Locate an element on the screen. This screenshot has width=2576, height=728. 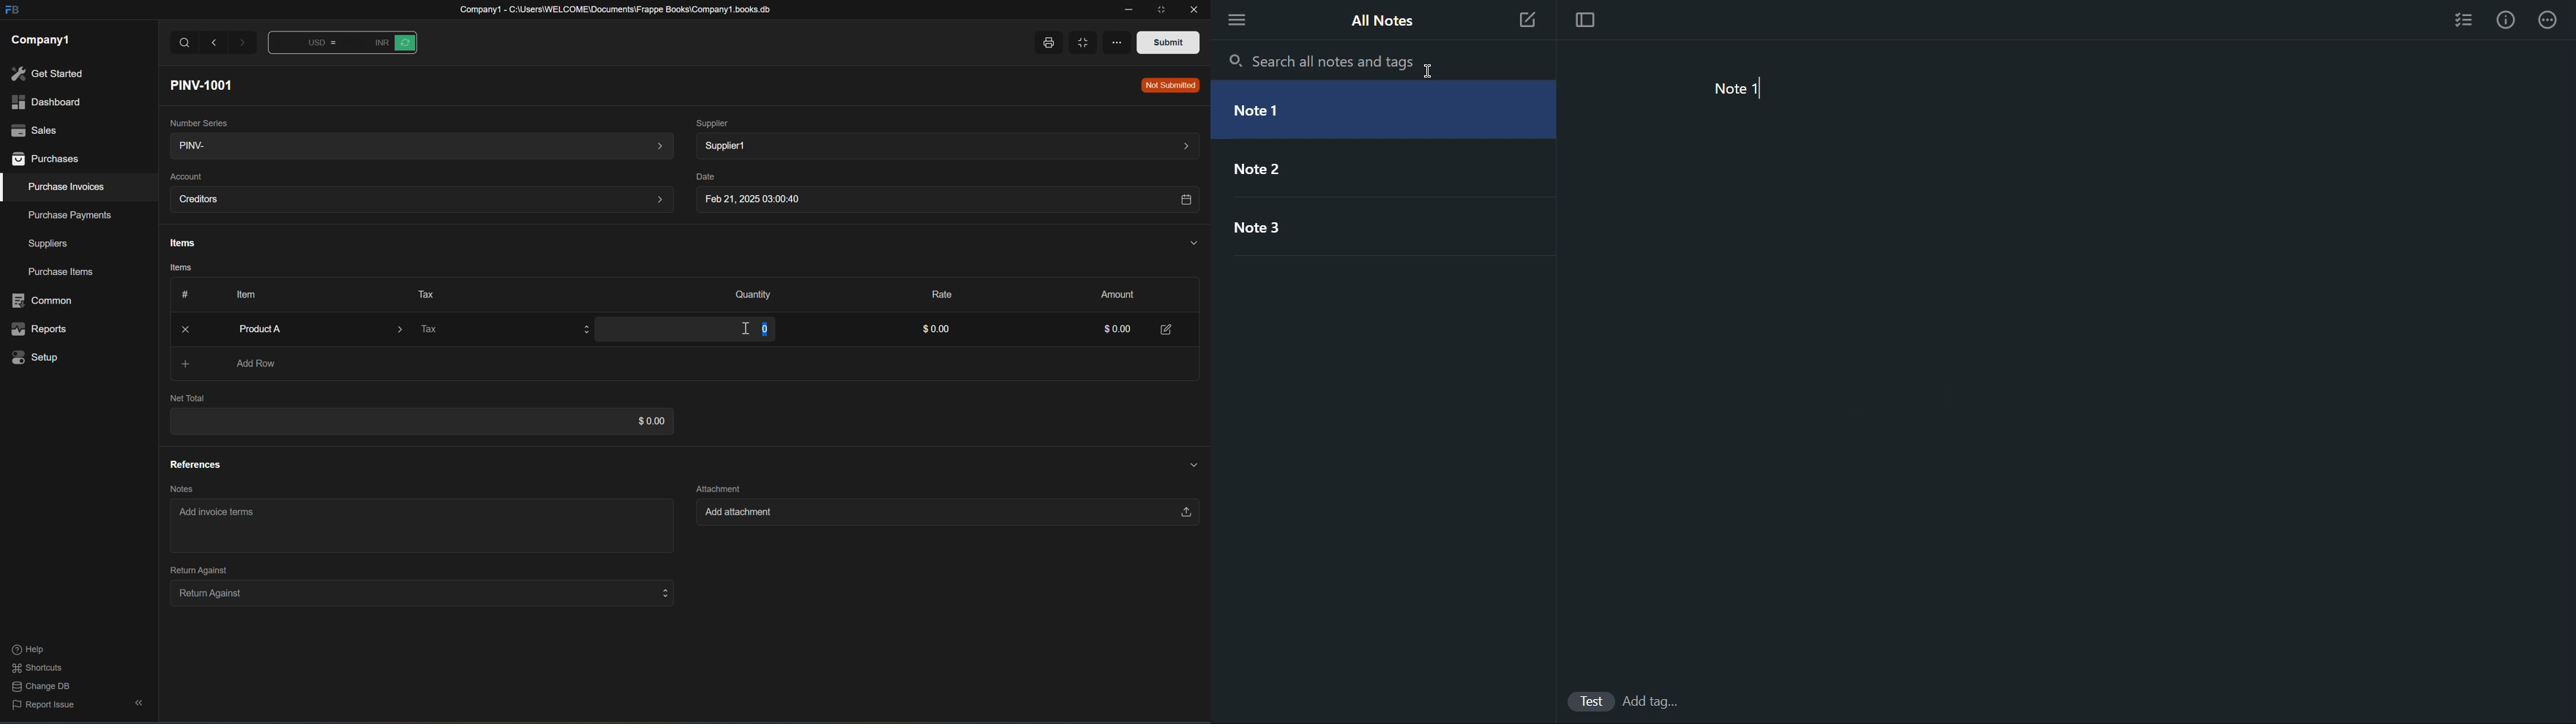
shortcuts is located at coordinates (37, 668).